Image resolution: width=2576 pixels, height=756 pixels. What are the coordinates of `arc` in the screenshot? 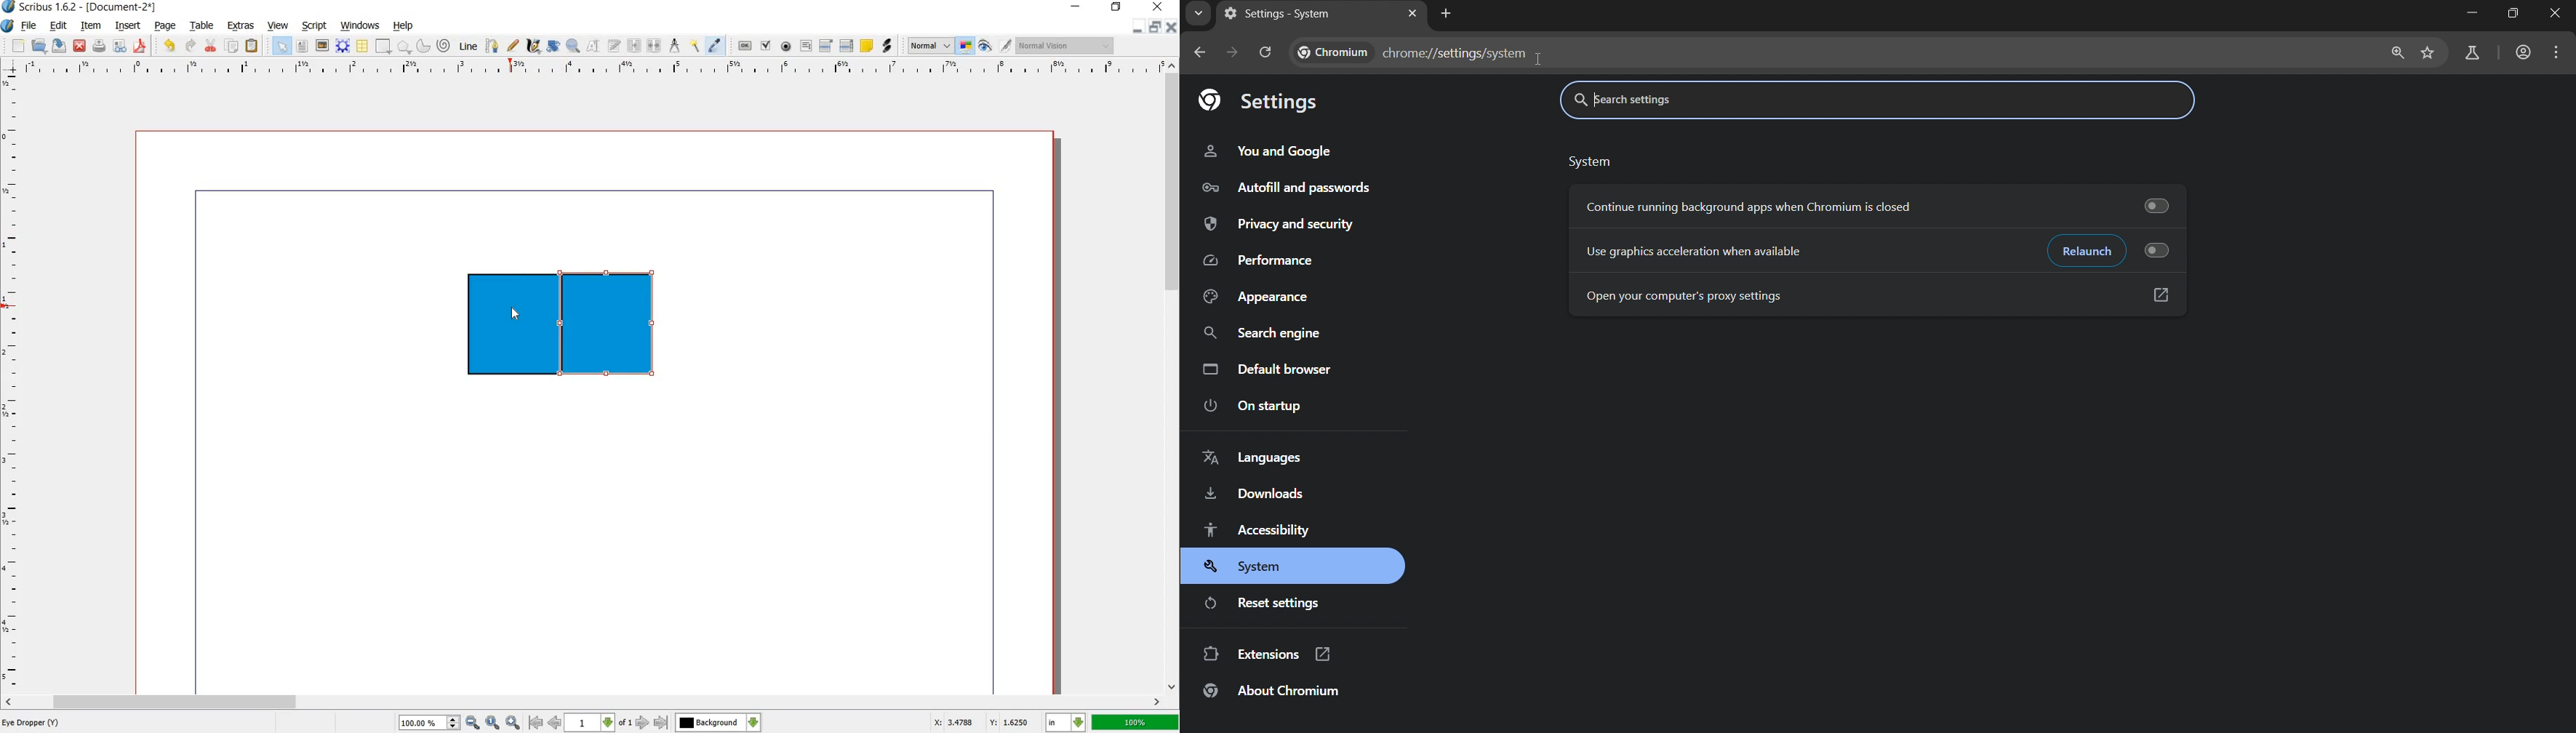 It's located at (423, 46).